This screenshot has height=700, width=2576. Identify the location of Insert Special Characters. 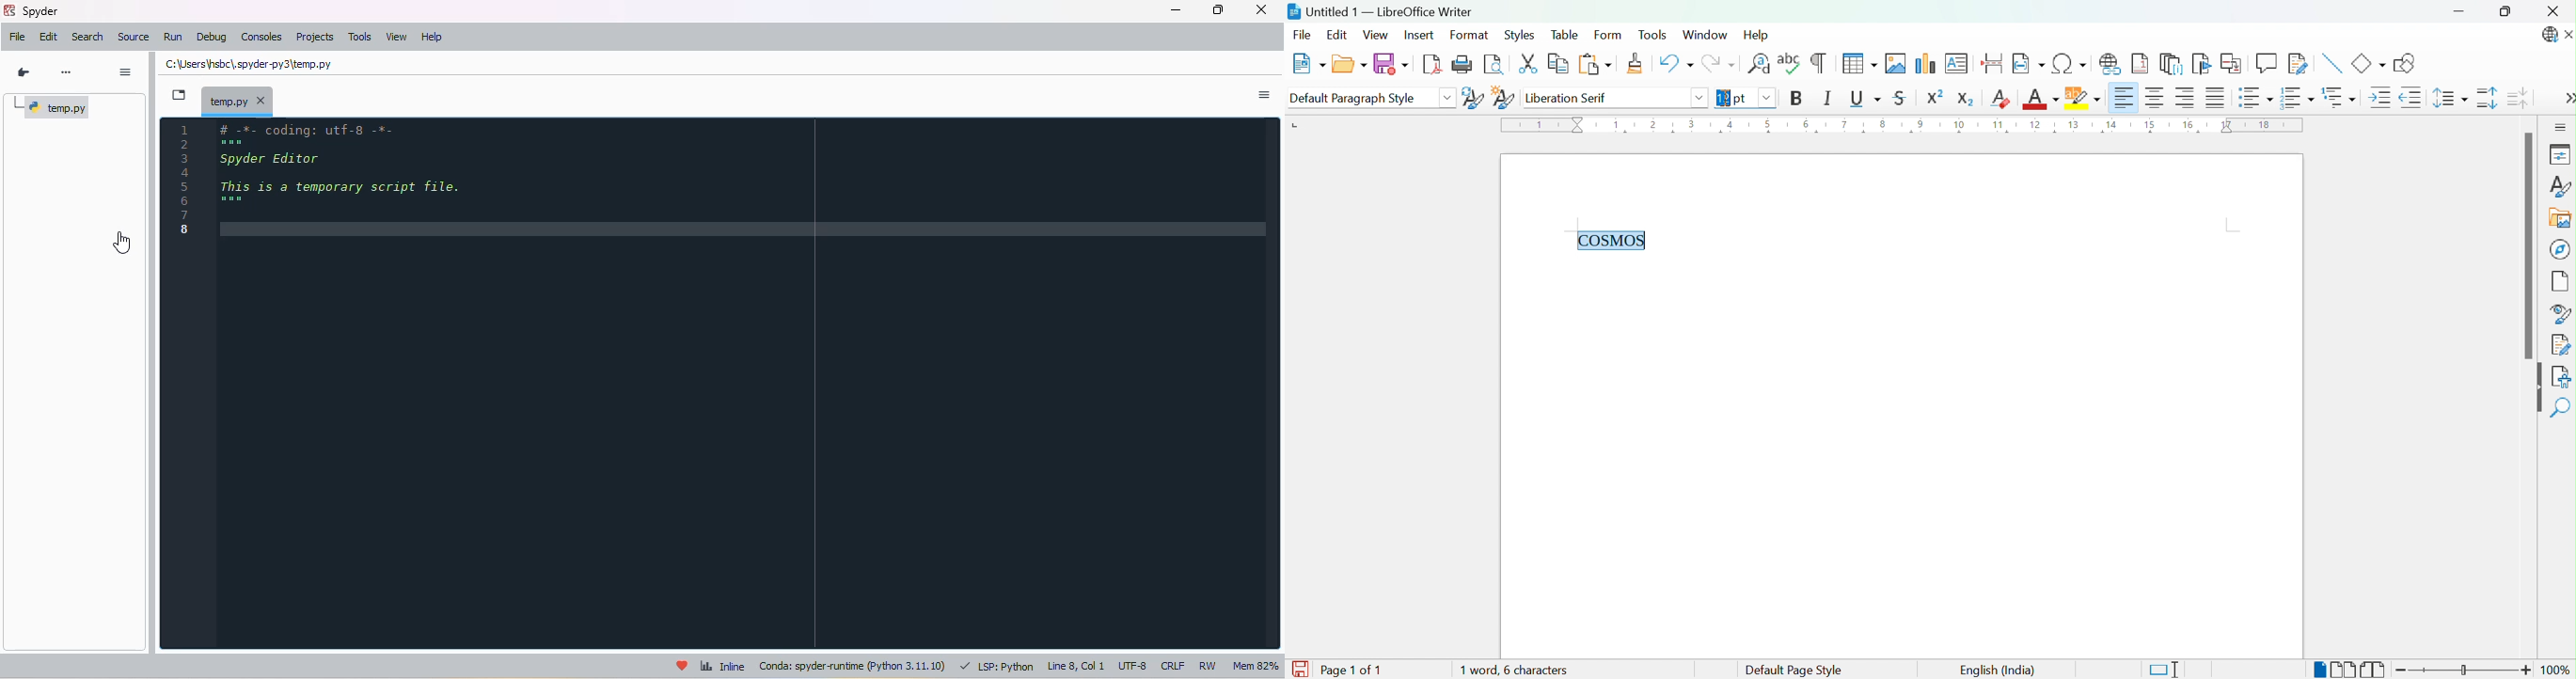
(2071, 64).